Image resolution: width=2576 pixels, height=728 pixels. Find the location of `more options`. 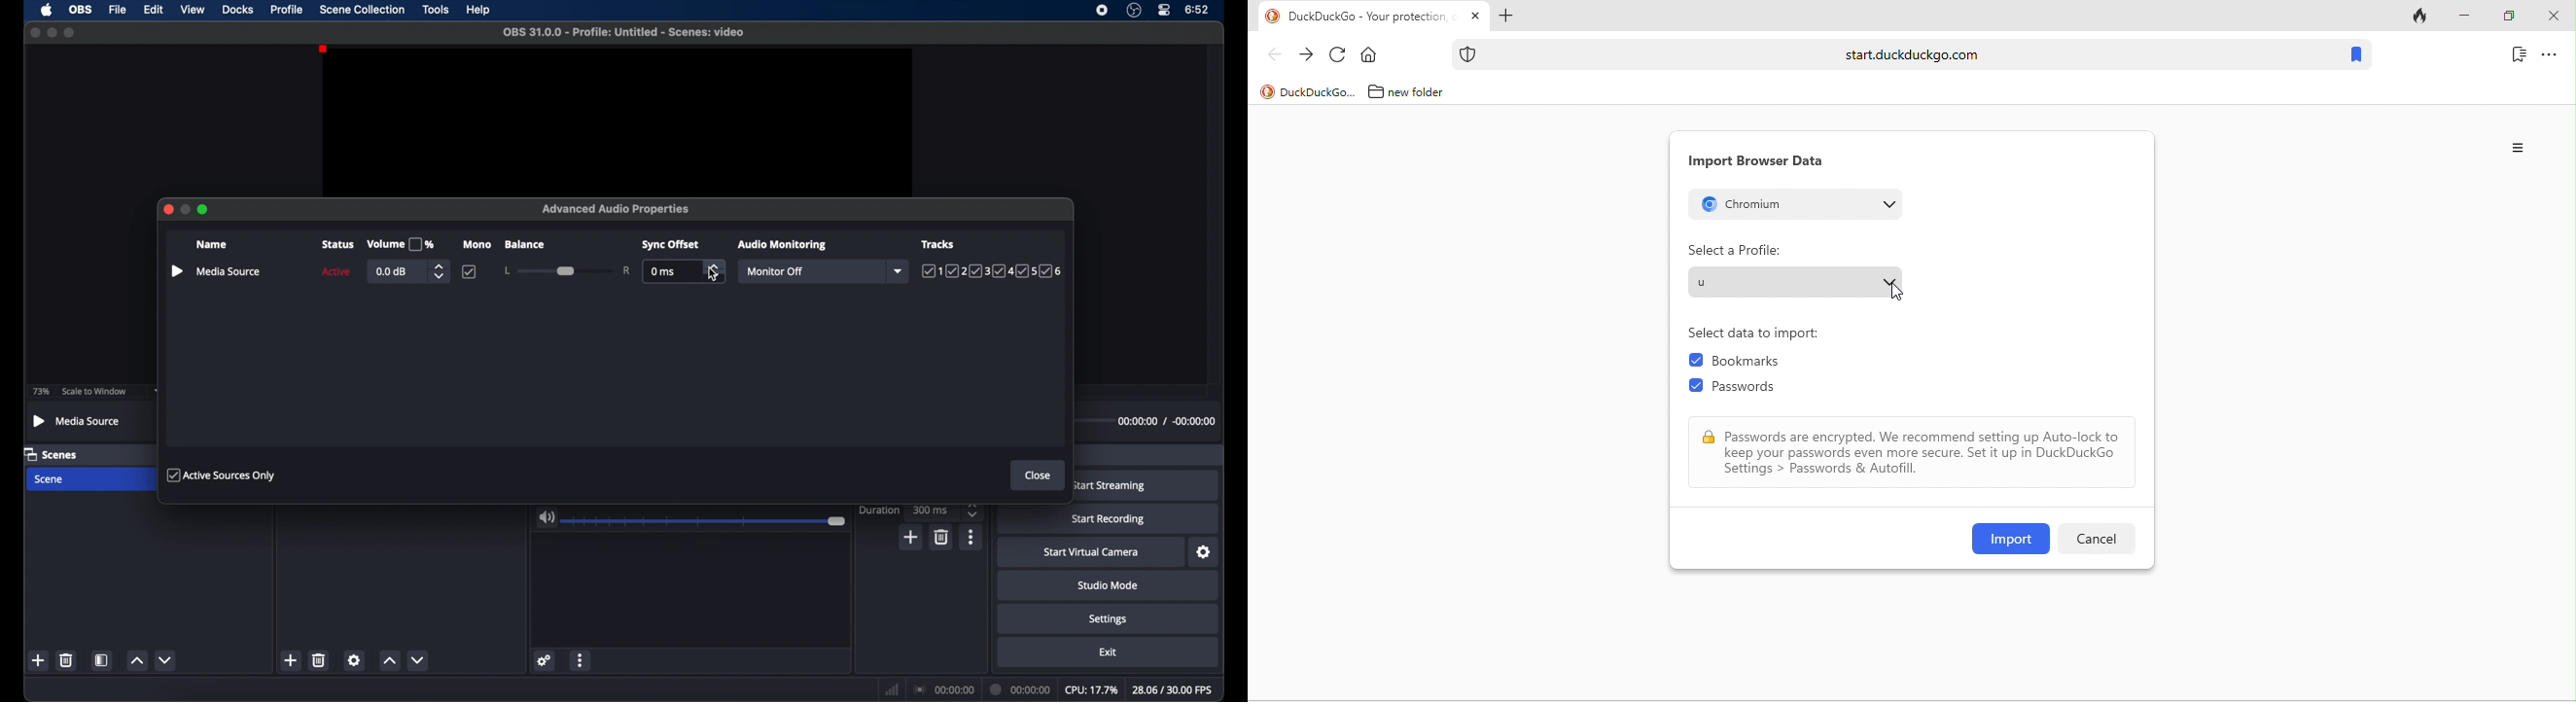

more options is located at coordinates (581, 660).